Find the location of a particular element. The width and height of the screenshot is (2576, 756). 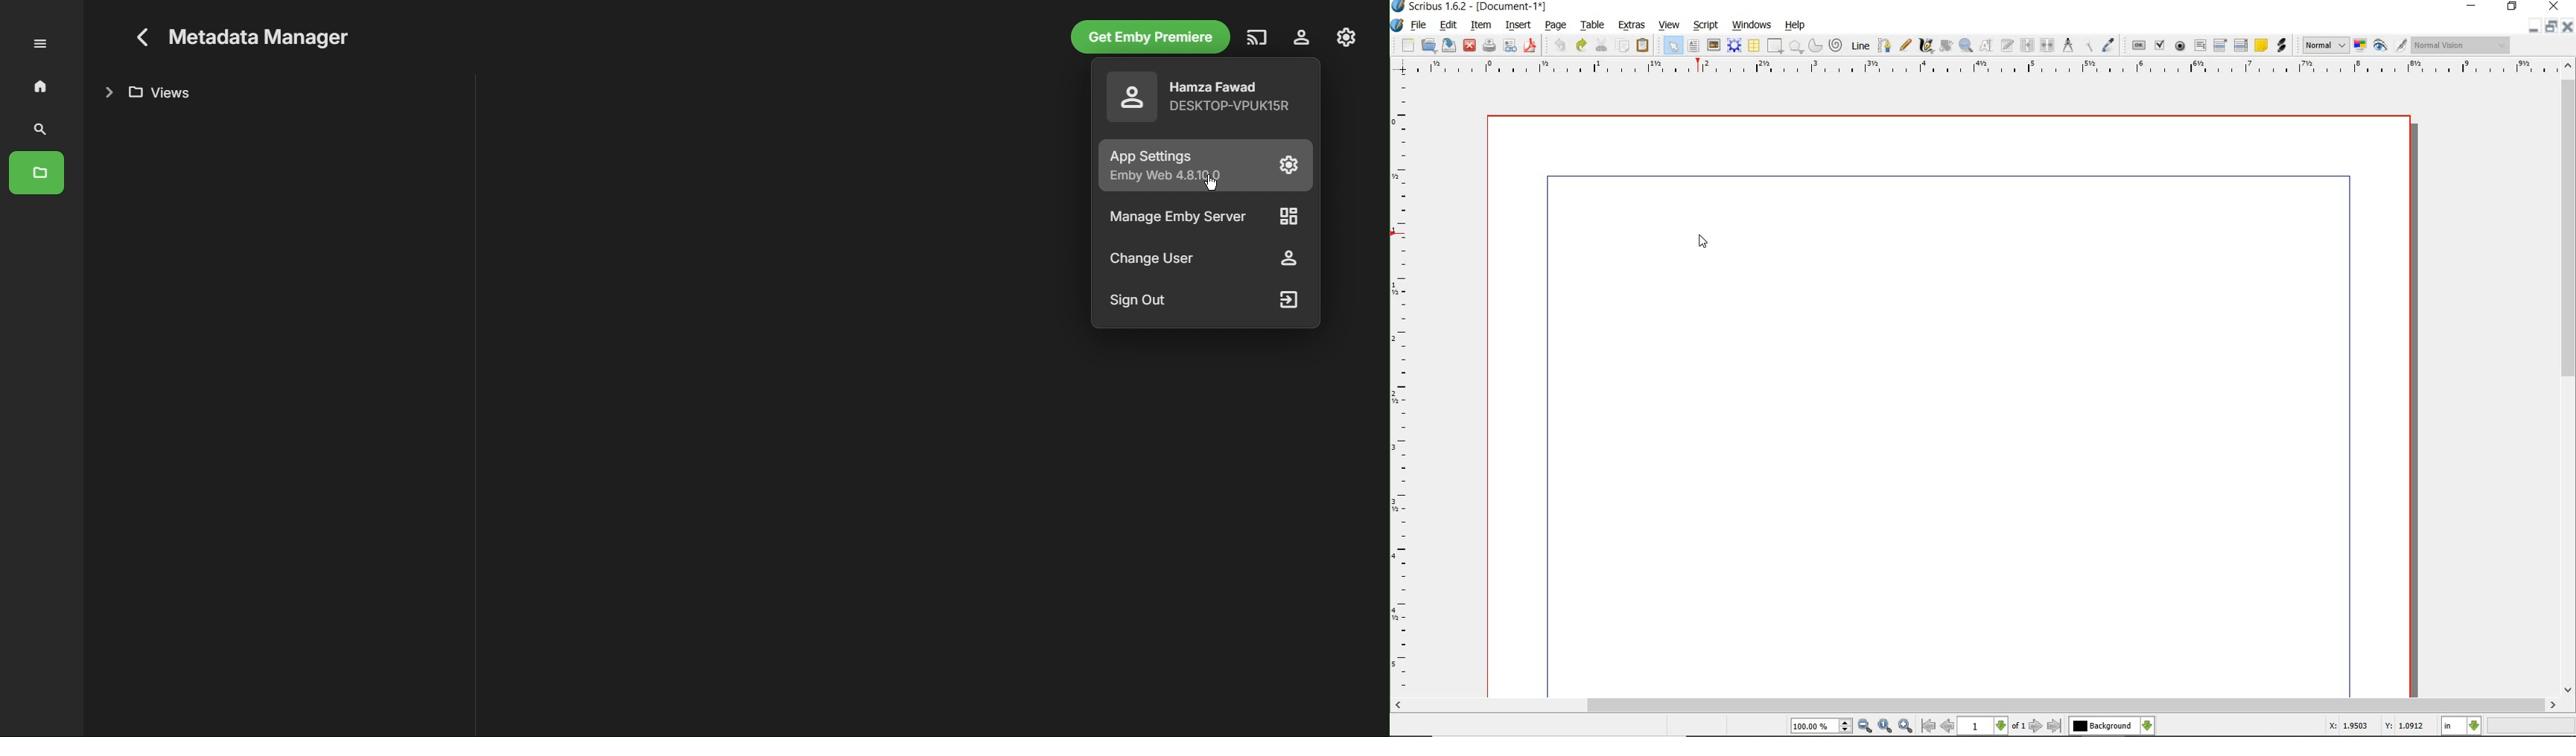

edit in preview mode is located at coordinates (2400, 46).